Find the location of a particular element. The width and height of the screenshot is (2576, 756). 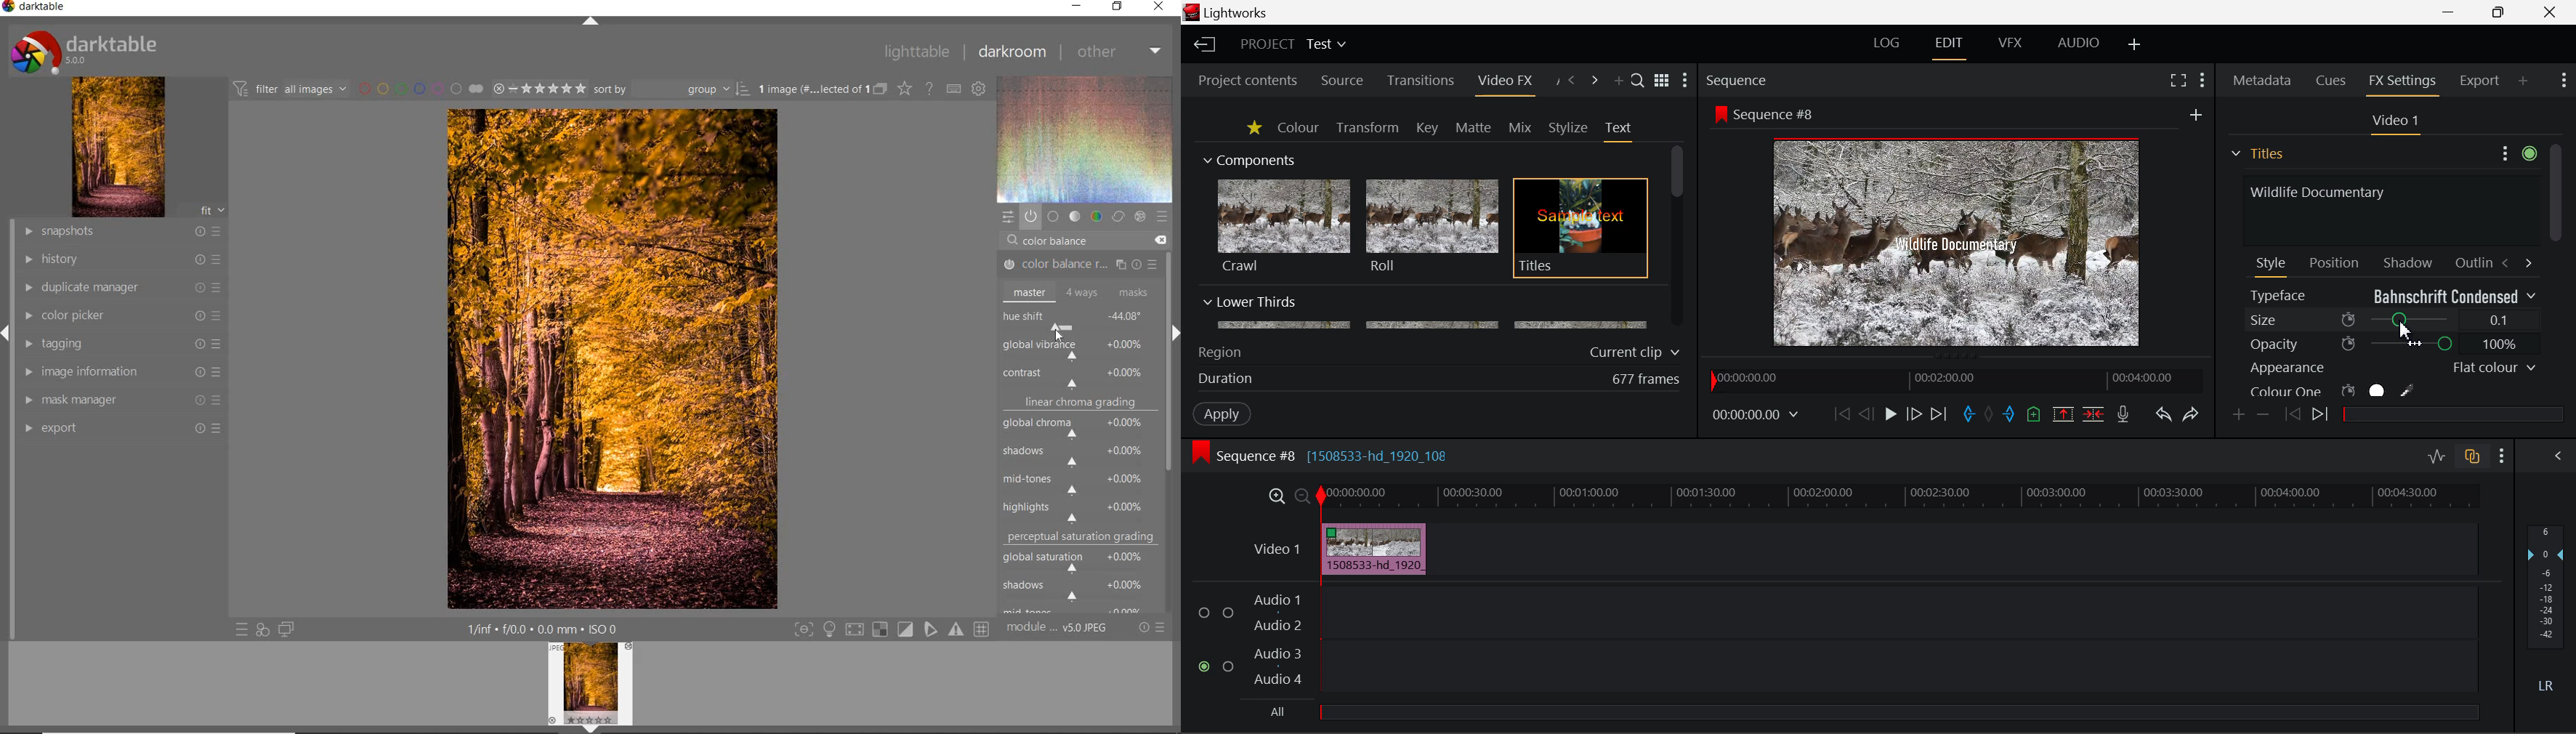

Region is located at coordinates (1219, 352).